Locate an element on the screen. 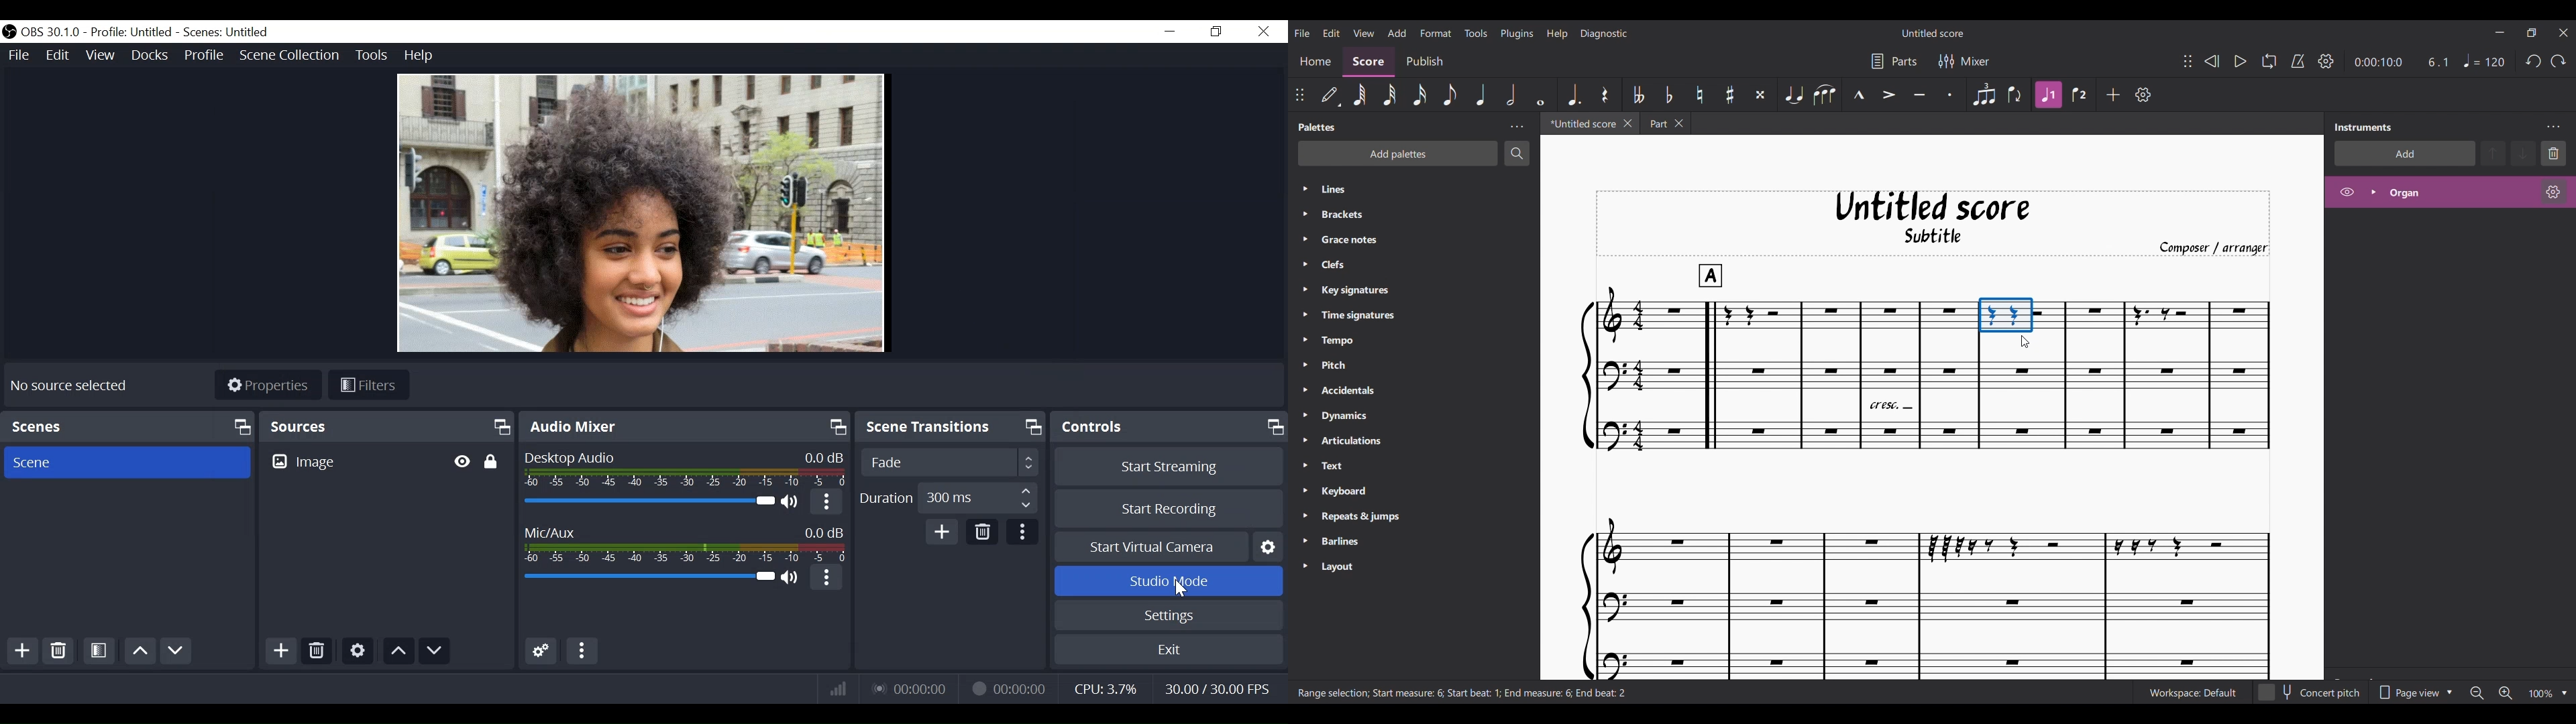 The image size is (2576, 728). Home section is located at coordinates (1316, 60).